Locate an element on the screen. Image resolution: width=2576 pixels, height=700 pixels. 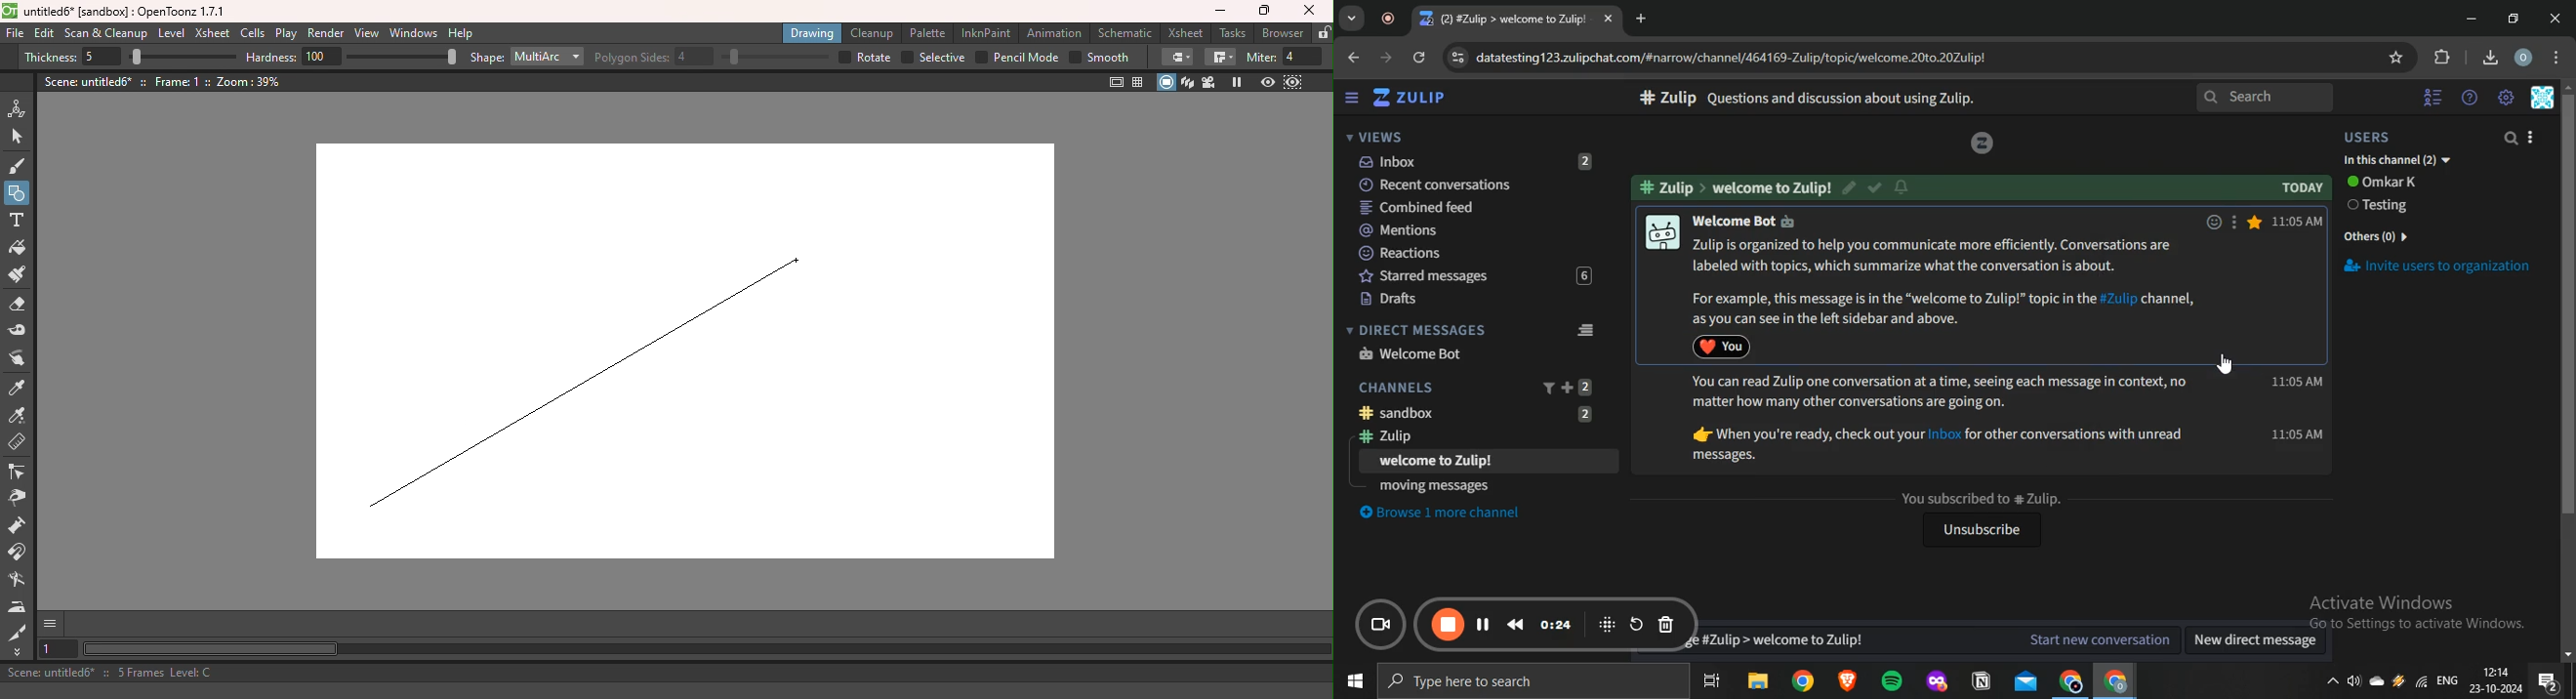
More tools is located at coordinates (18, 651).